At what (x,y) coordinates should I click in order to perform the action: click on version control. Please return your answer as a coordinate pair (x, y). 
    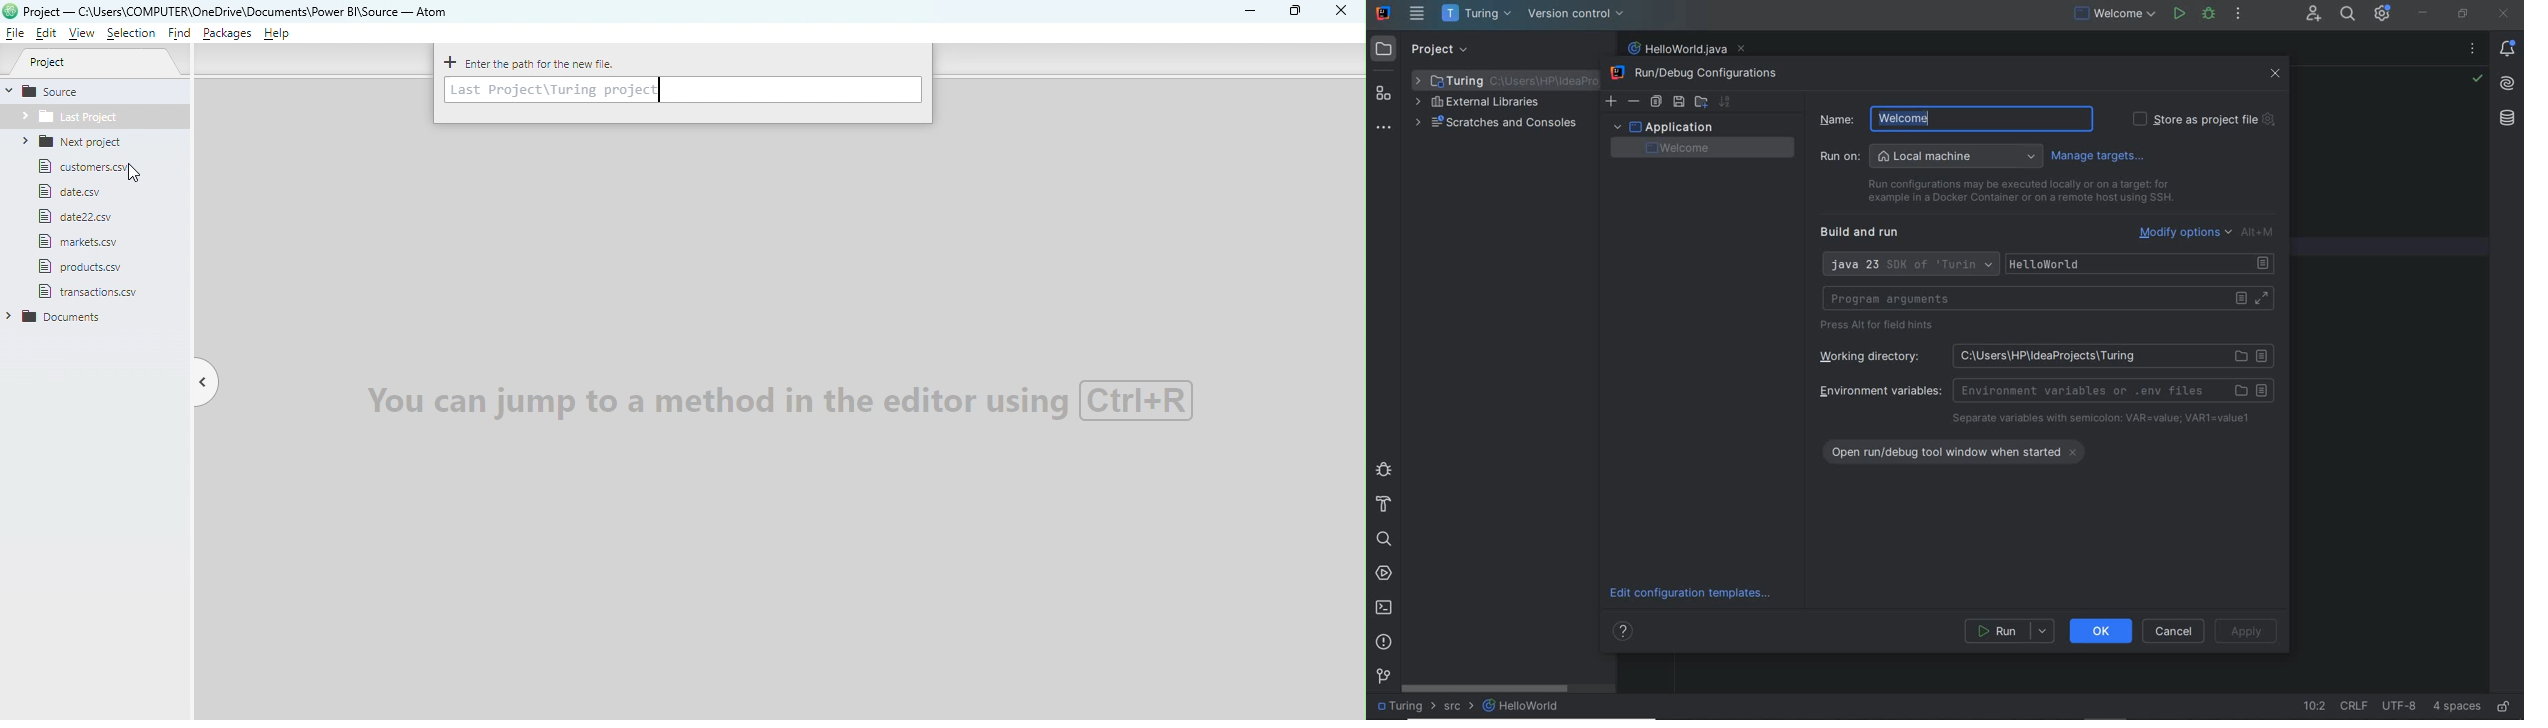
    Looking at the image, I should click on (1576, 14).